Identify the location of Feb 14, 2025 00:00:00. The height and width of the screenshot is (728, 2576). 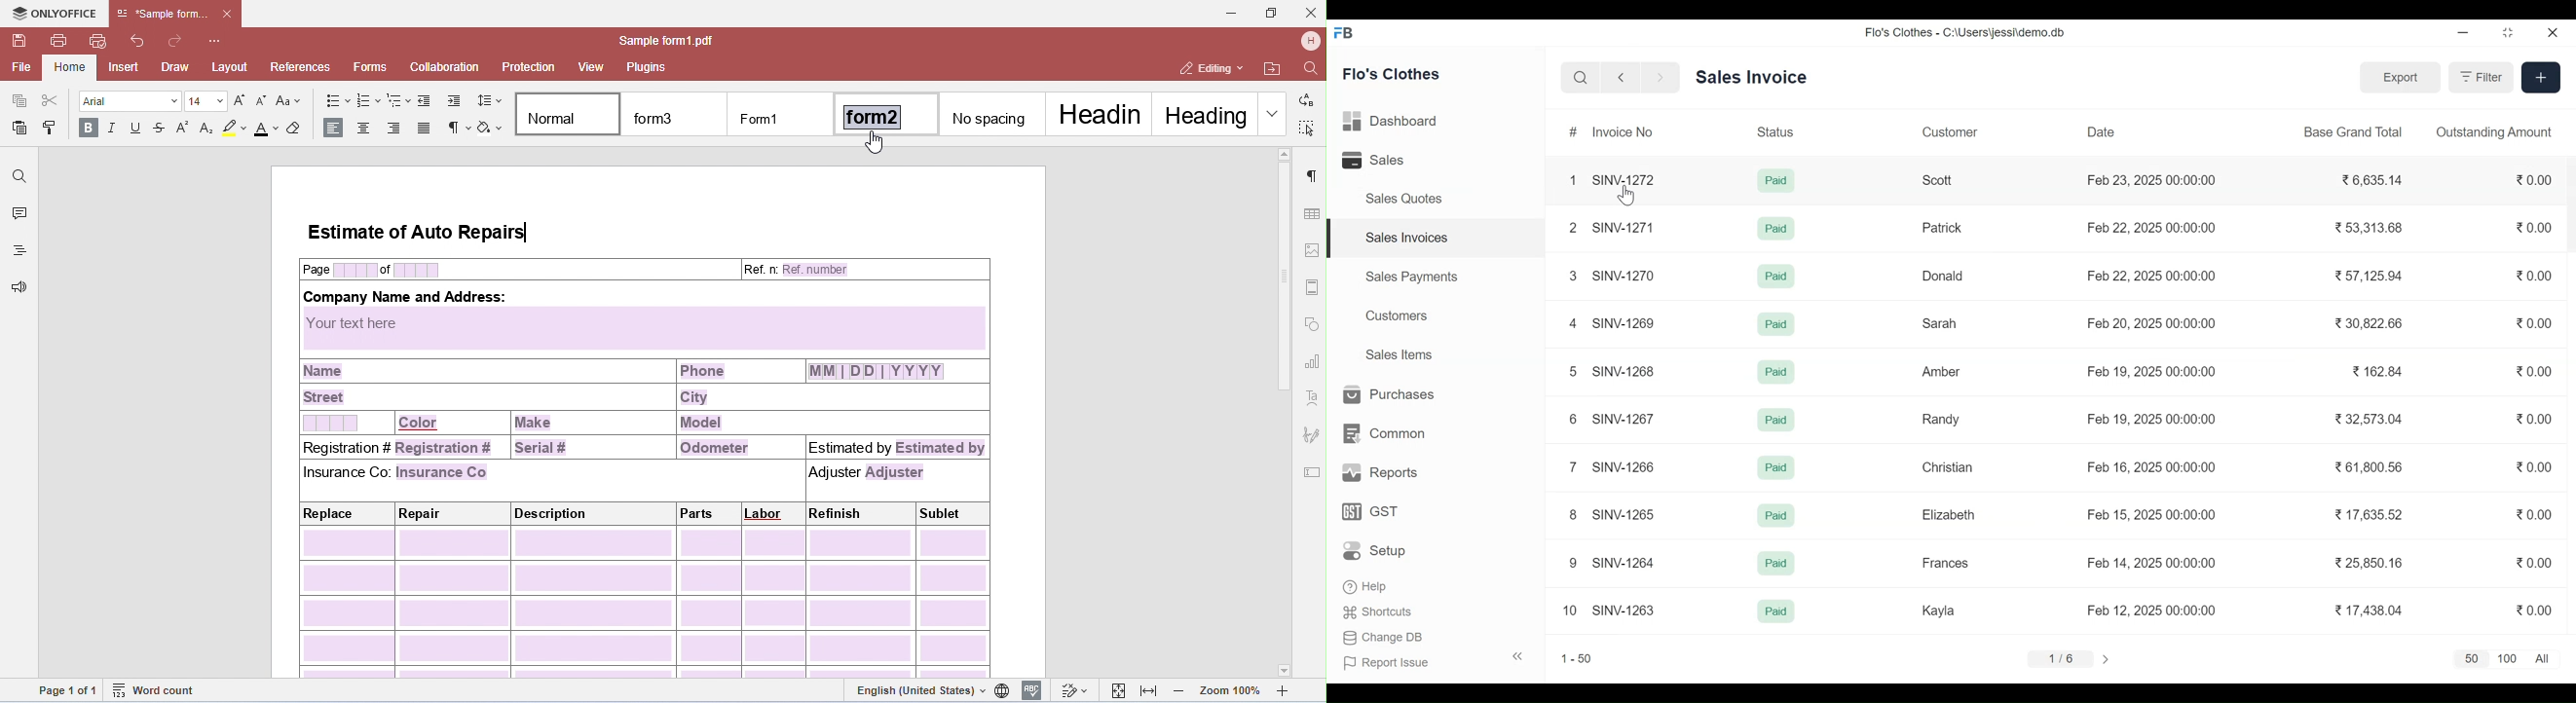
(2151, 562).